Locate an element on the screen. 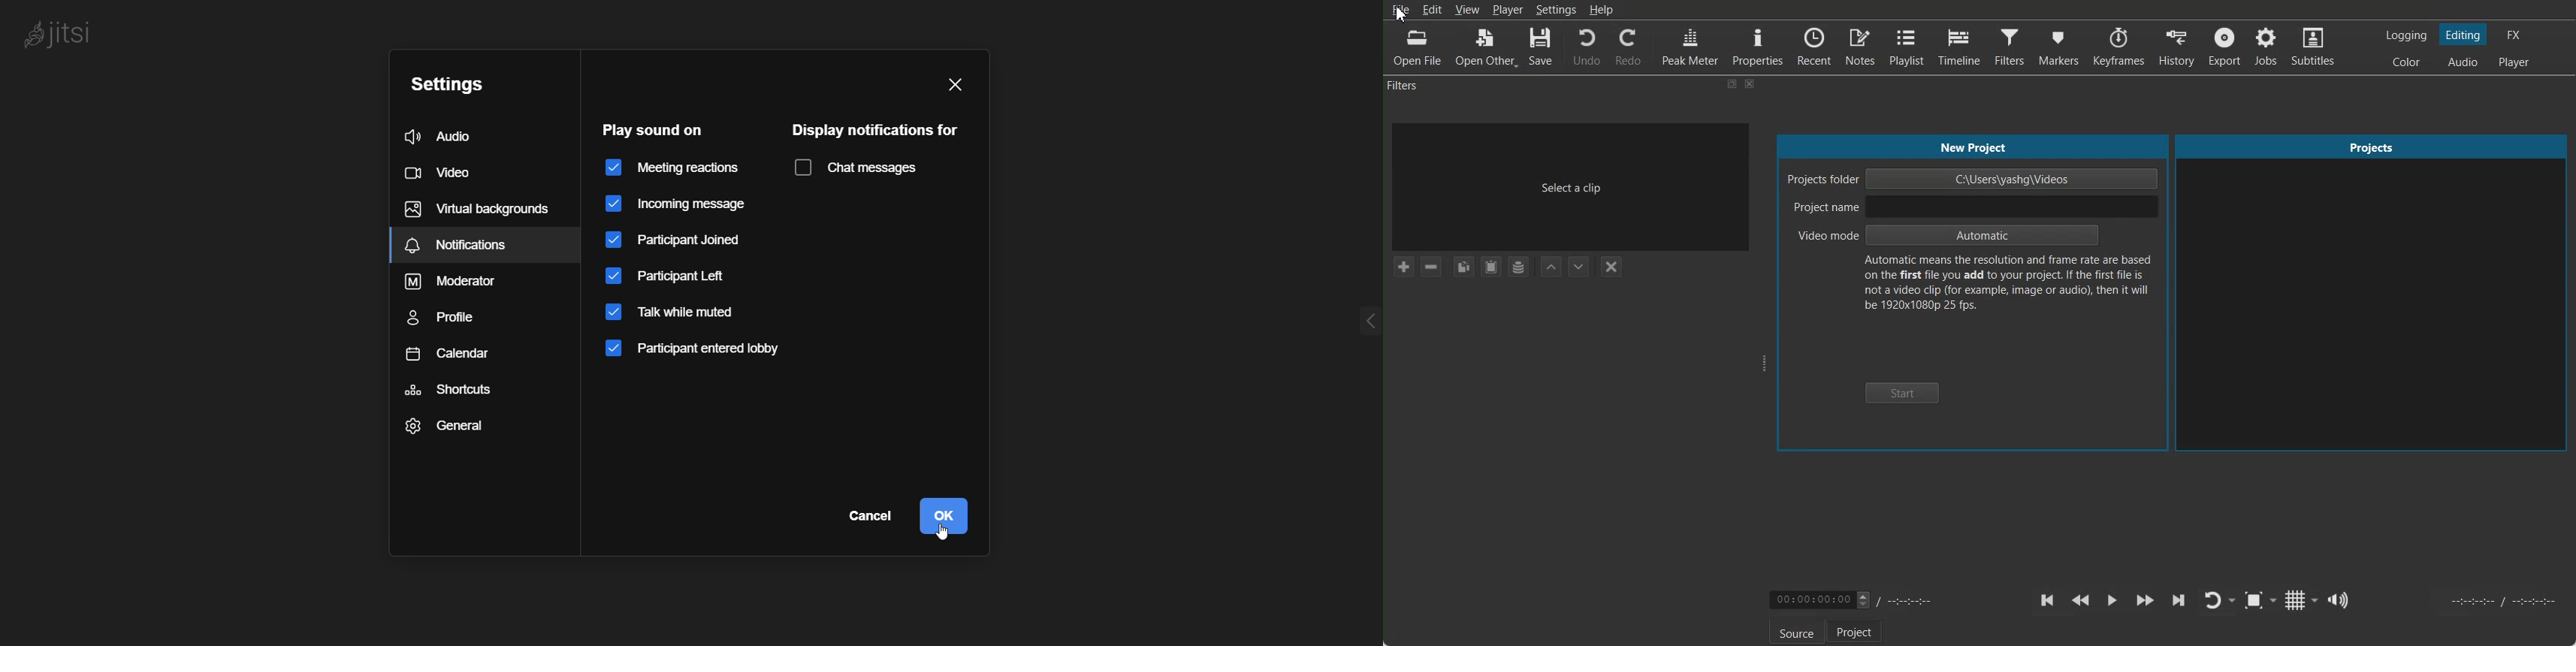 Image resolution: width=2576 pixels, height=672 pixels. Switching to the Audio layout is located at coordinates (2464, 62).